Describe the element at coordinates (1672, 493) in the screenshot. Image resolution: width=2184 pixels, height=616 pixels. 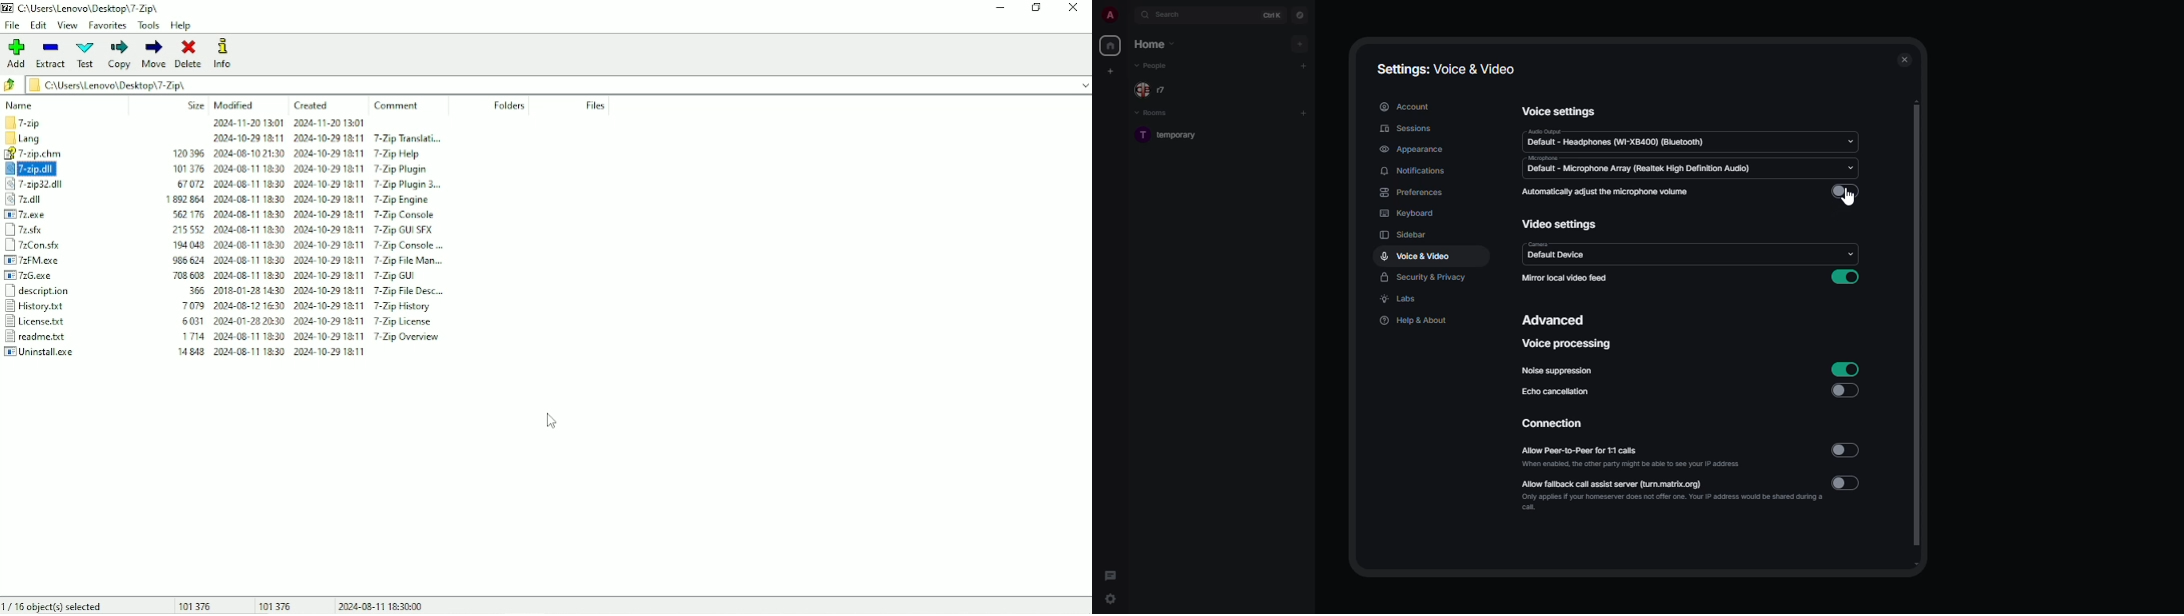
I see `allow fallback call assist server` at that location.